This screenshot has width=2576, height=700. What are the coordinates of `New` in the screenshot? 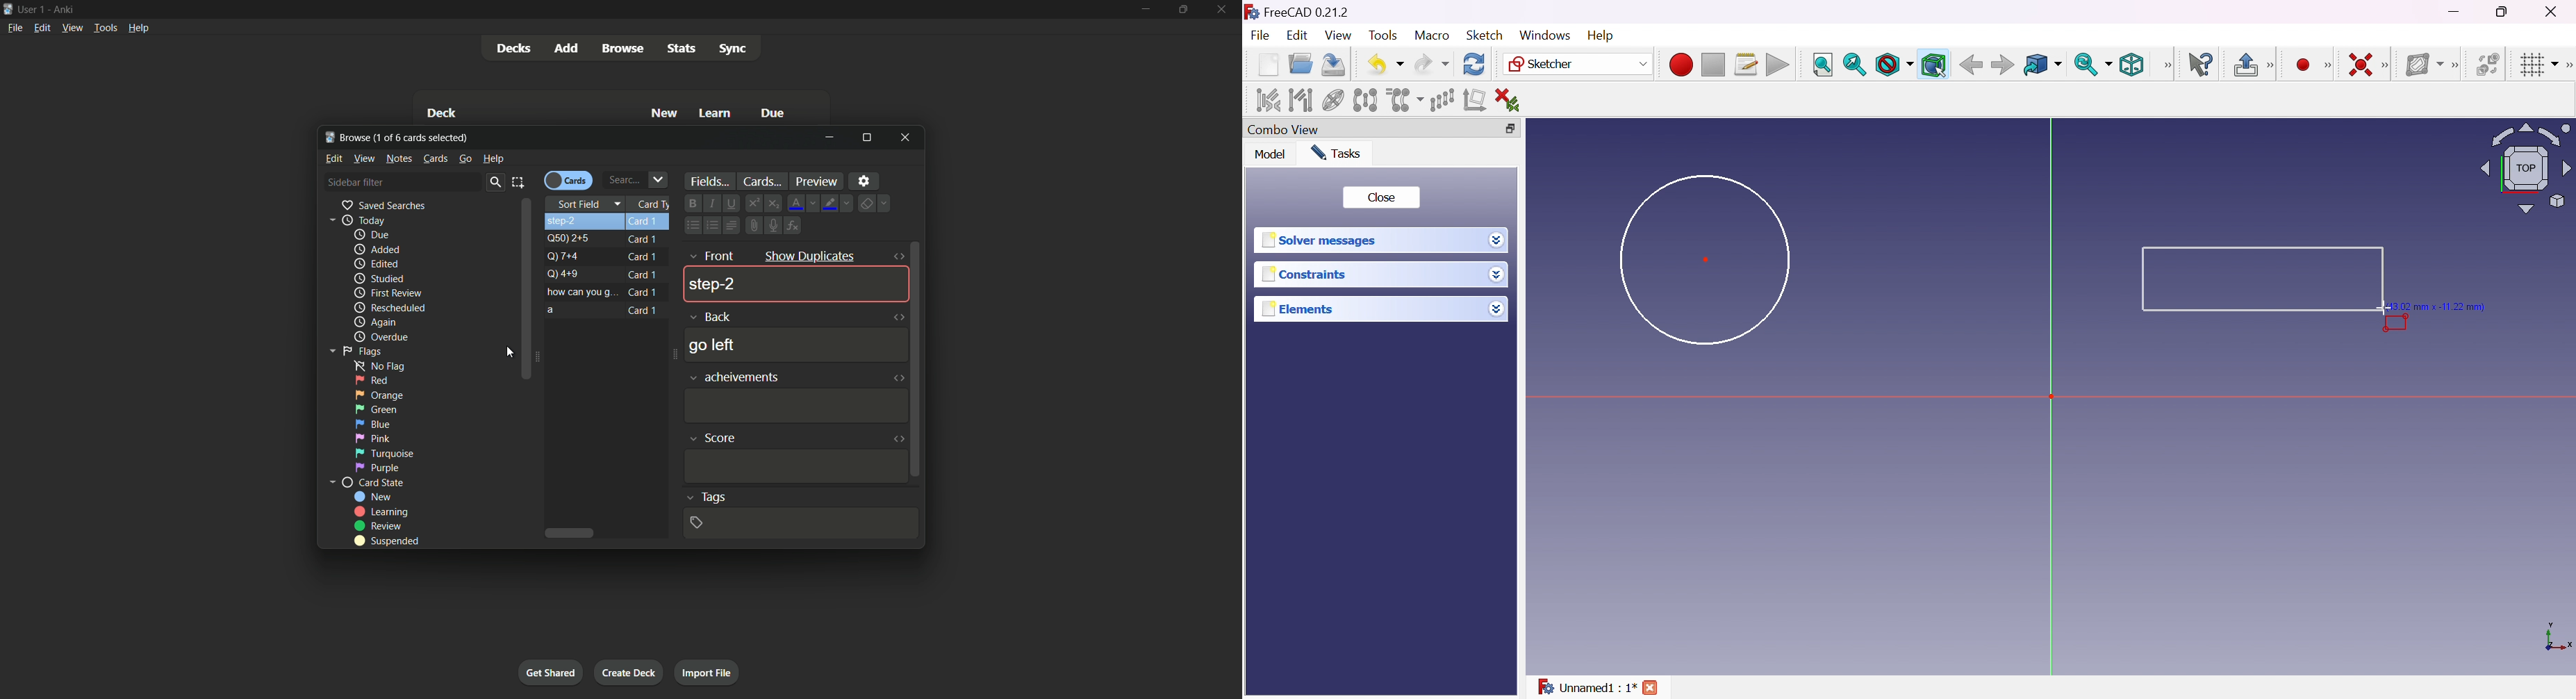 It's located at (665, 114).